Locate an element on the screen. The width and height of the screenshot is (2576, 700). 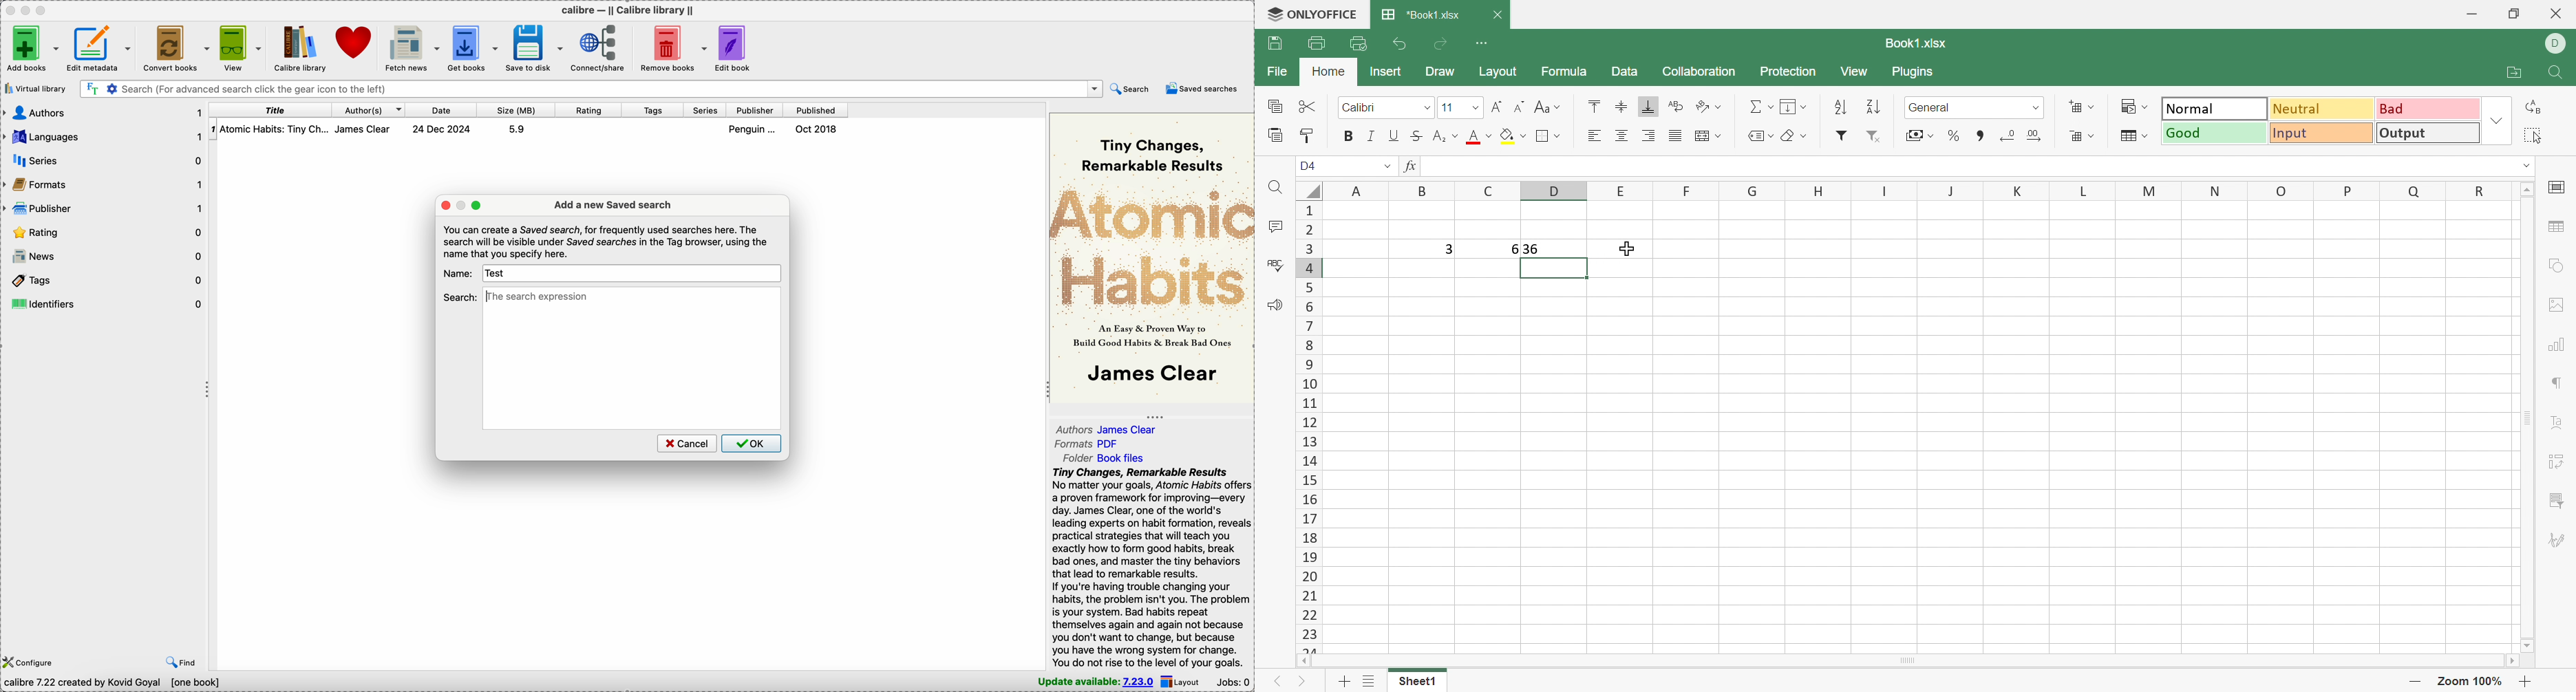
publisher is located at coordinates (756, 111).